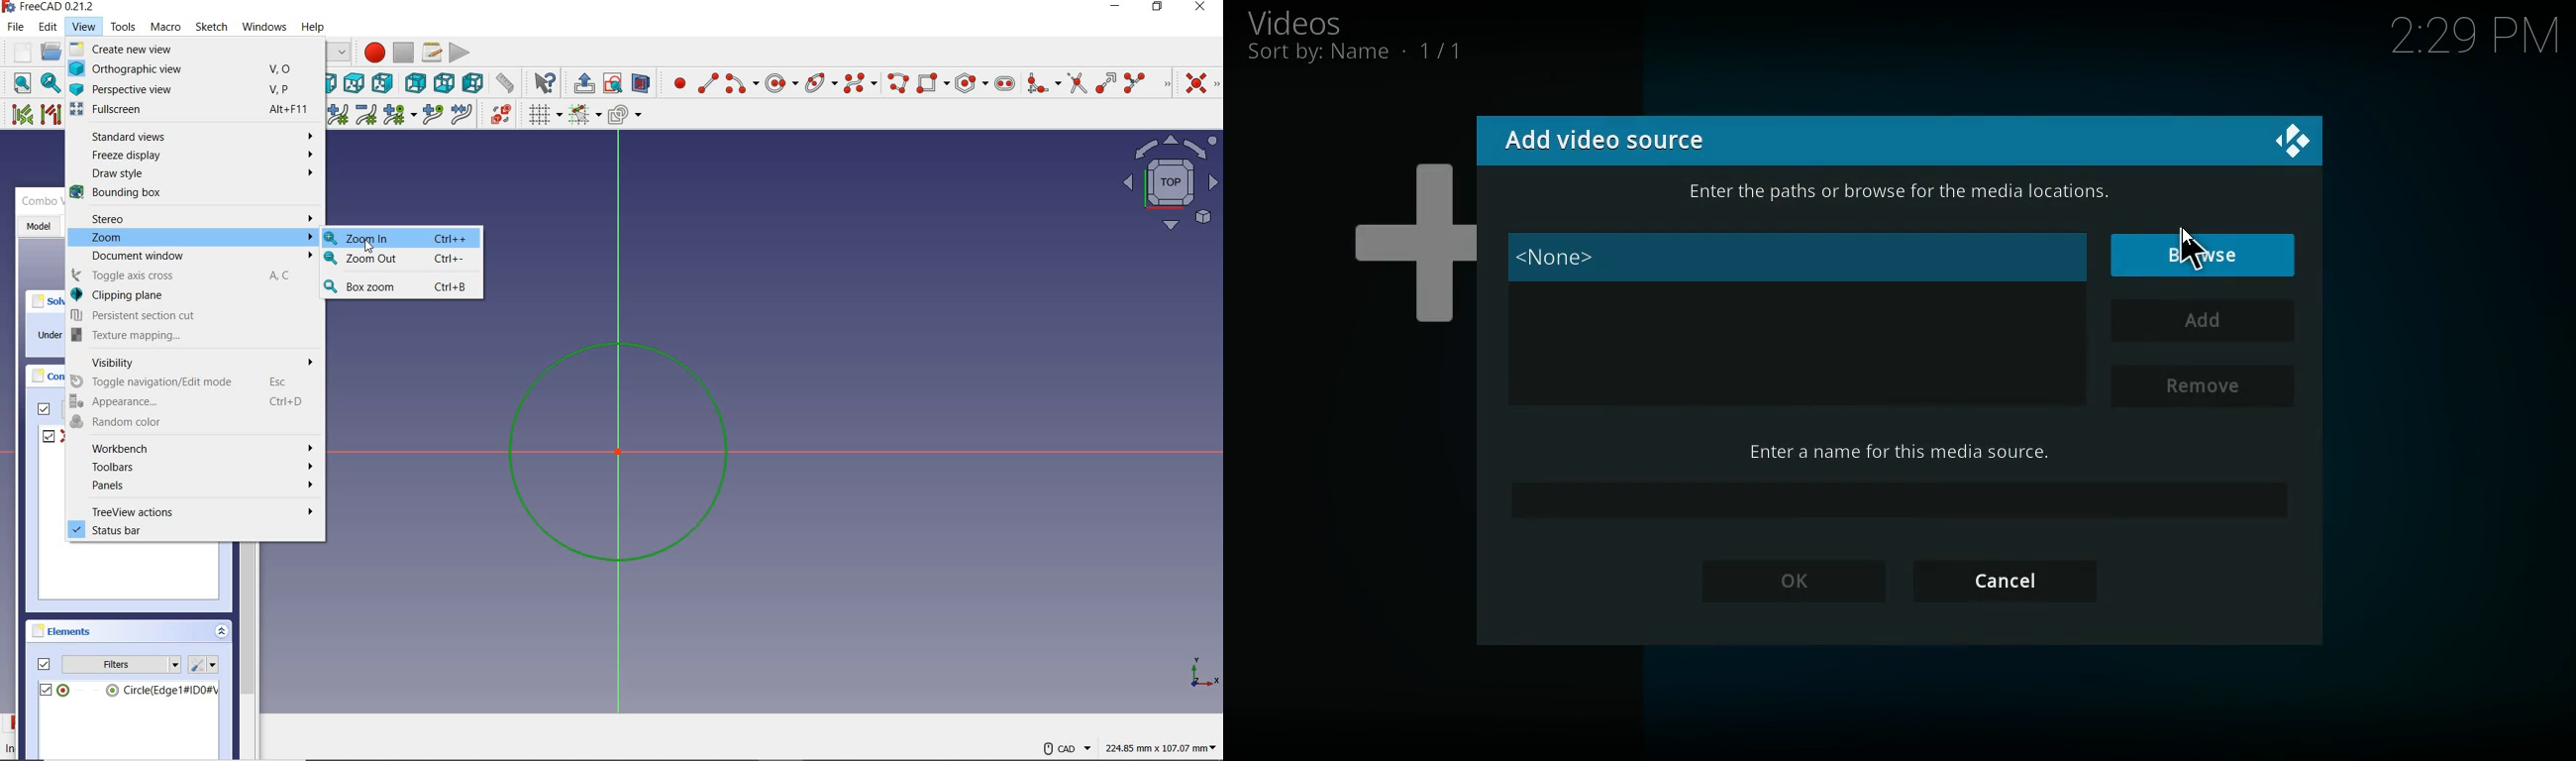 The height and width of the screenshot is (784, 2576). Describe the element at coordinates (123, 28) in the screenshot. I see `tools` at that location.